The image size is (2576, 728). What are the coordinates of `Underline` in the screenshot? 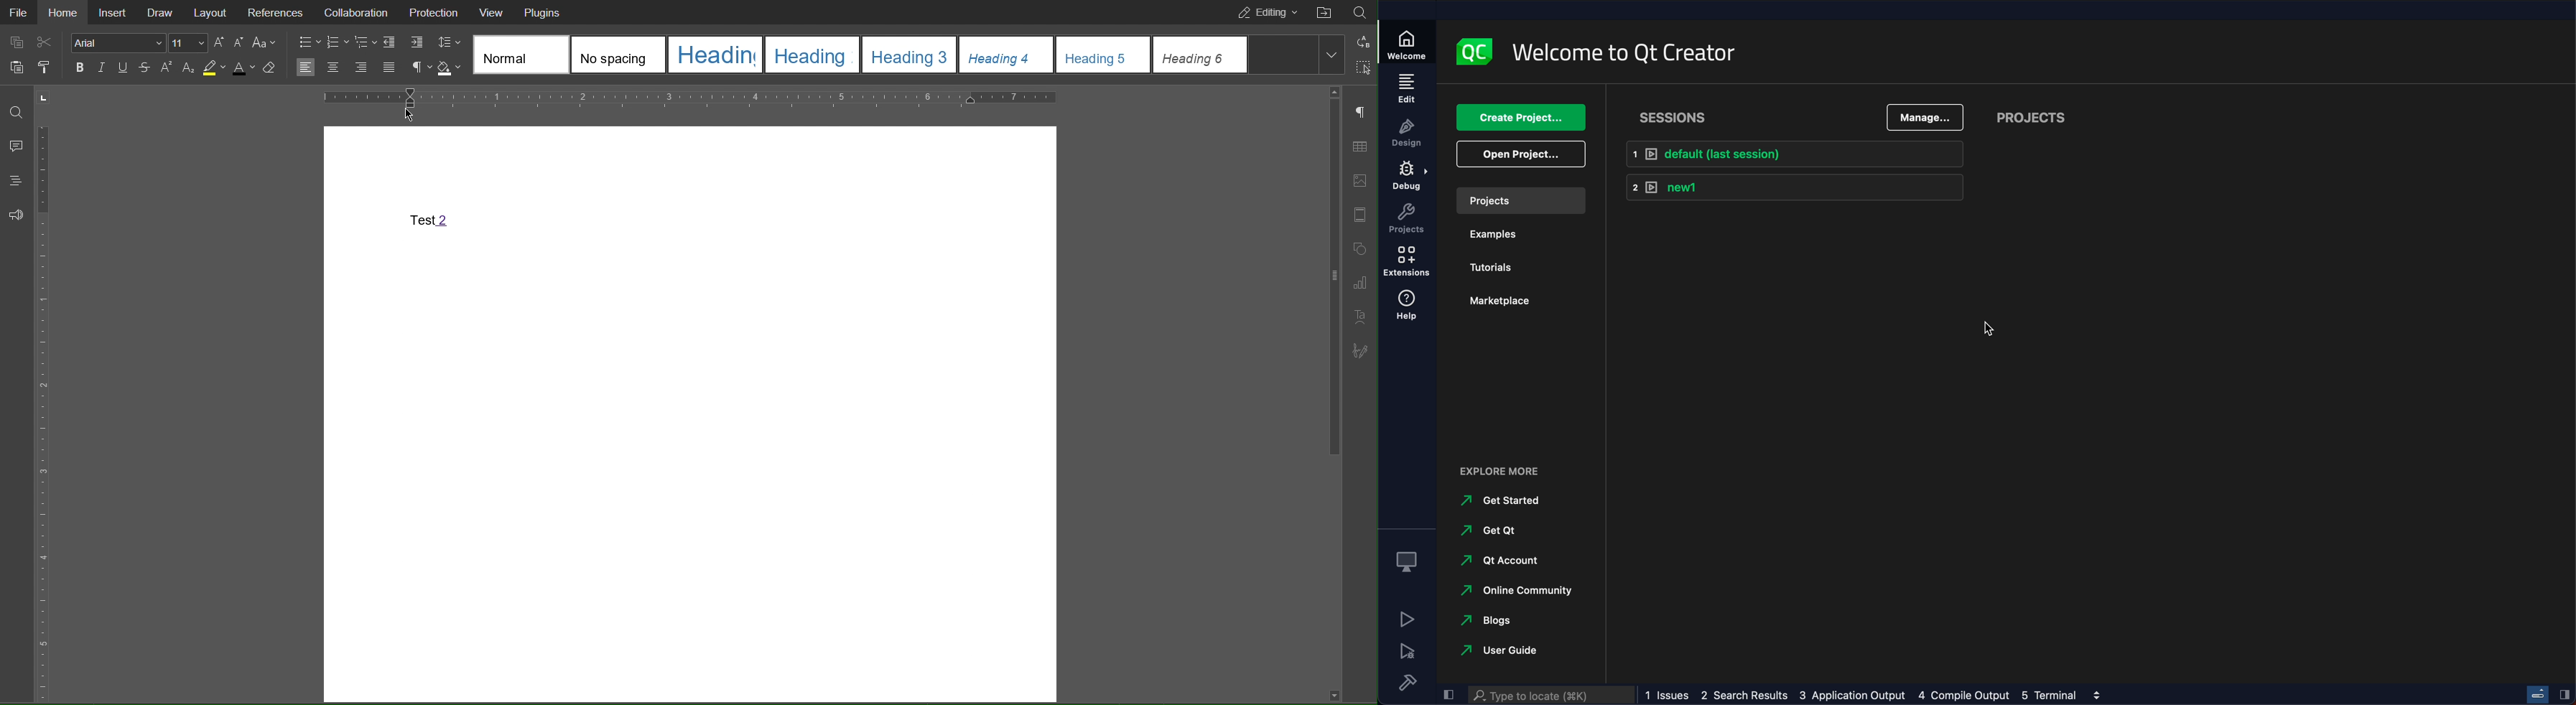 It's located at (123, 67).